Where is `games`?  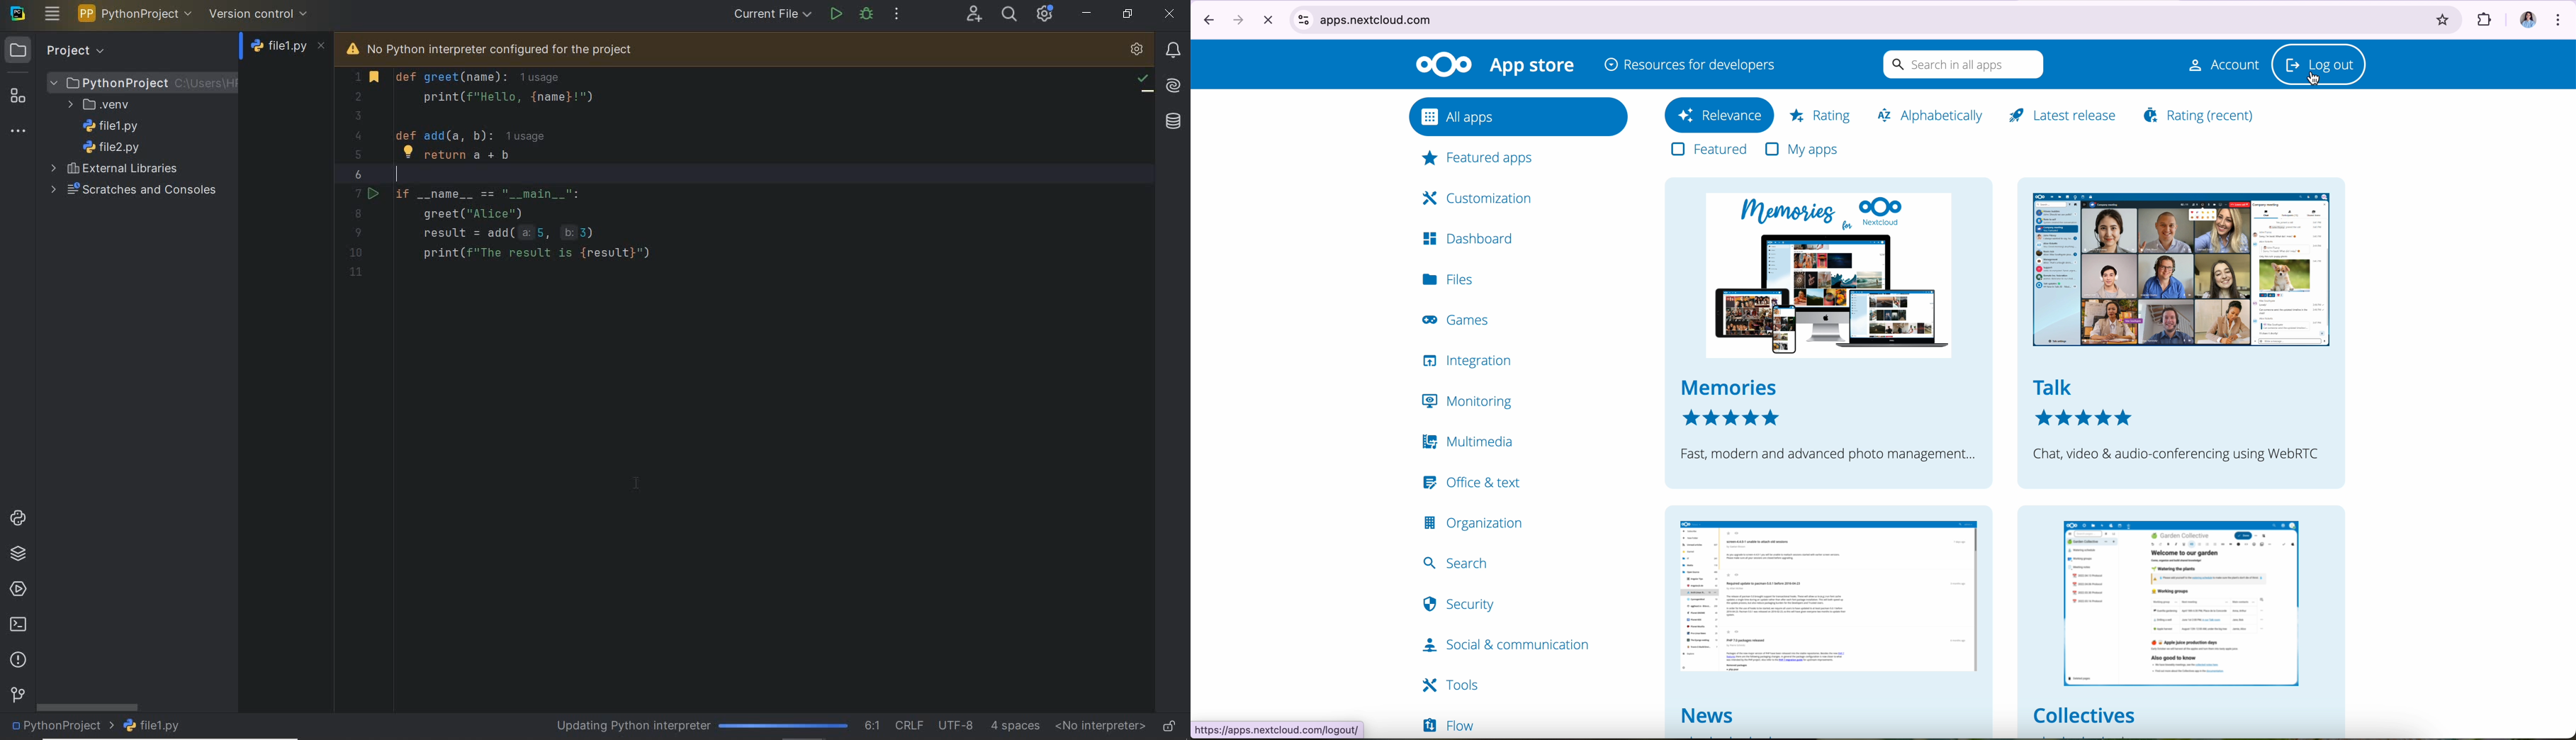
games is located at coordinates (1458, 321).